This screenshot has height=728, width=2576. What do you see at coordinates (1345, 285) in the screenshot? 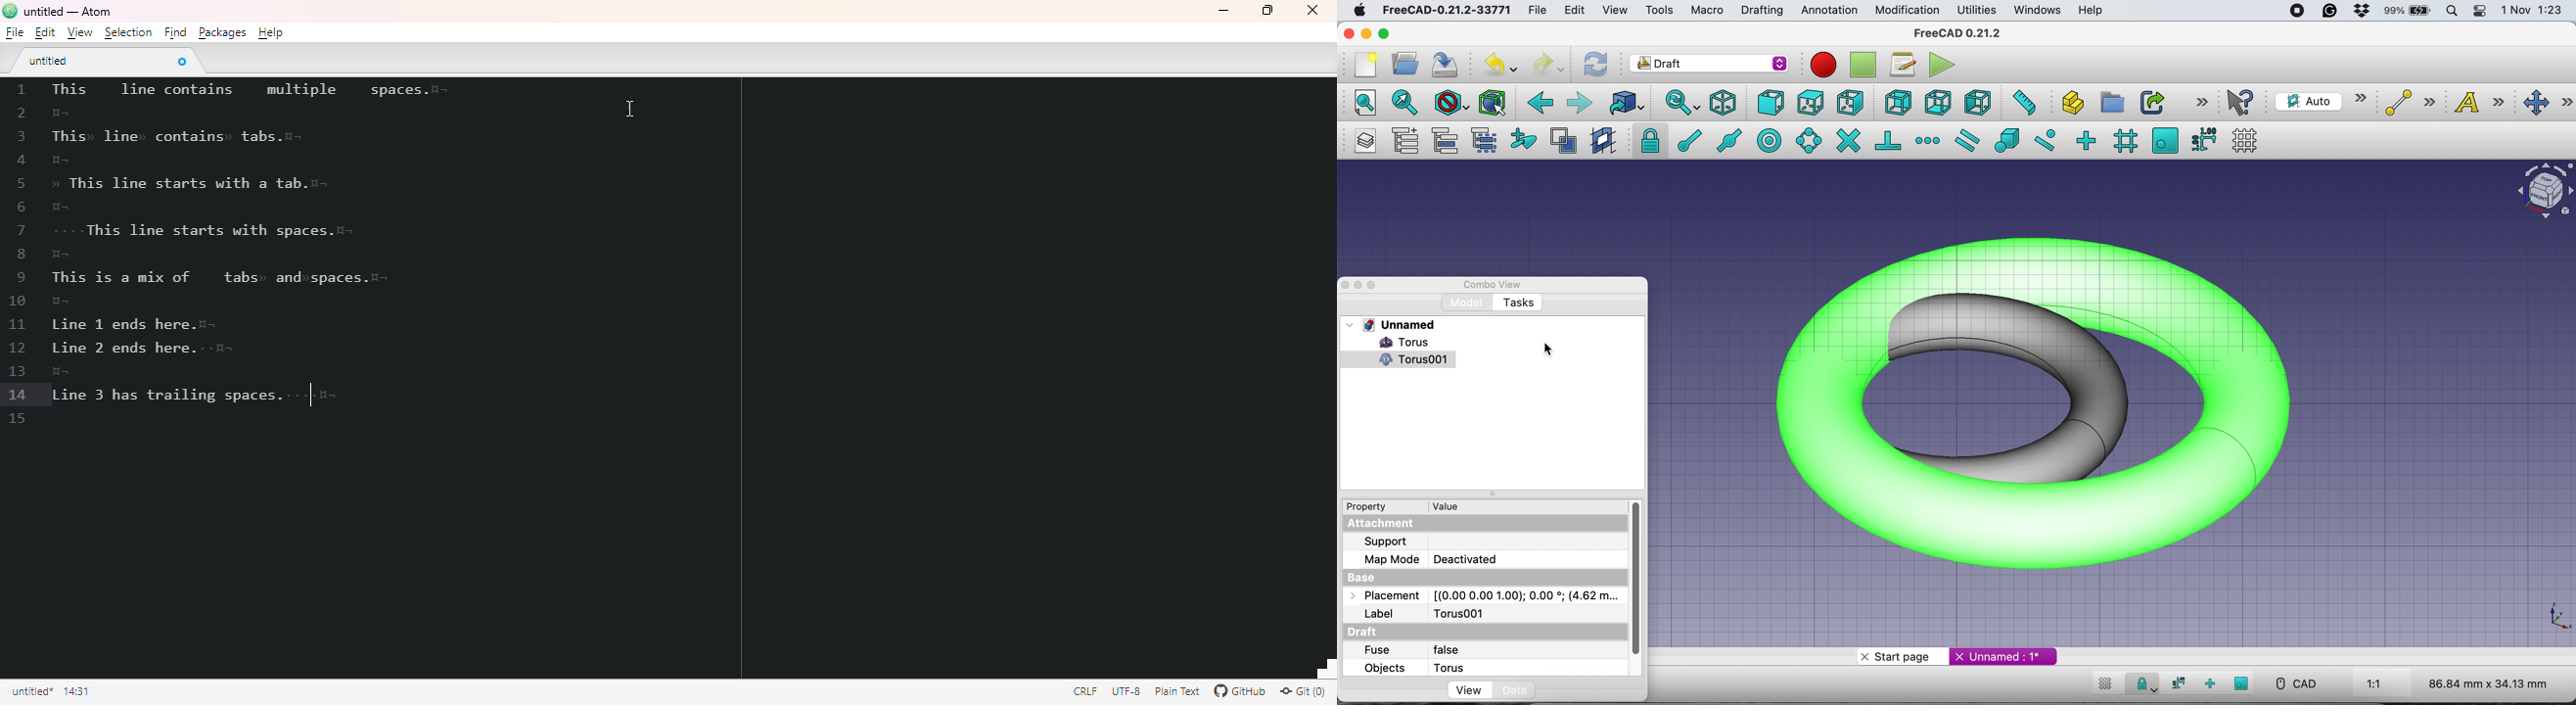
I see `close dock view` at bounding box center [1345, 285].